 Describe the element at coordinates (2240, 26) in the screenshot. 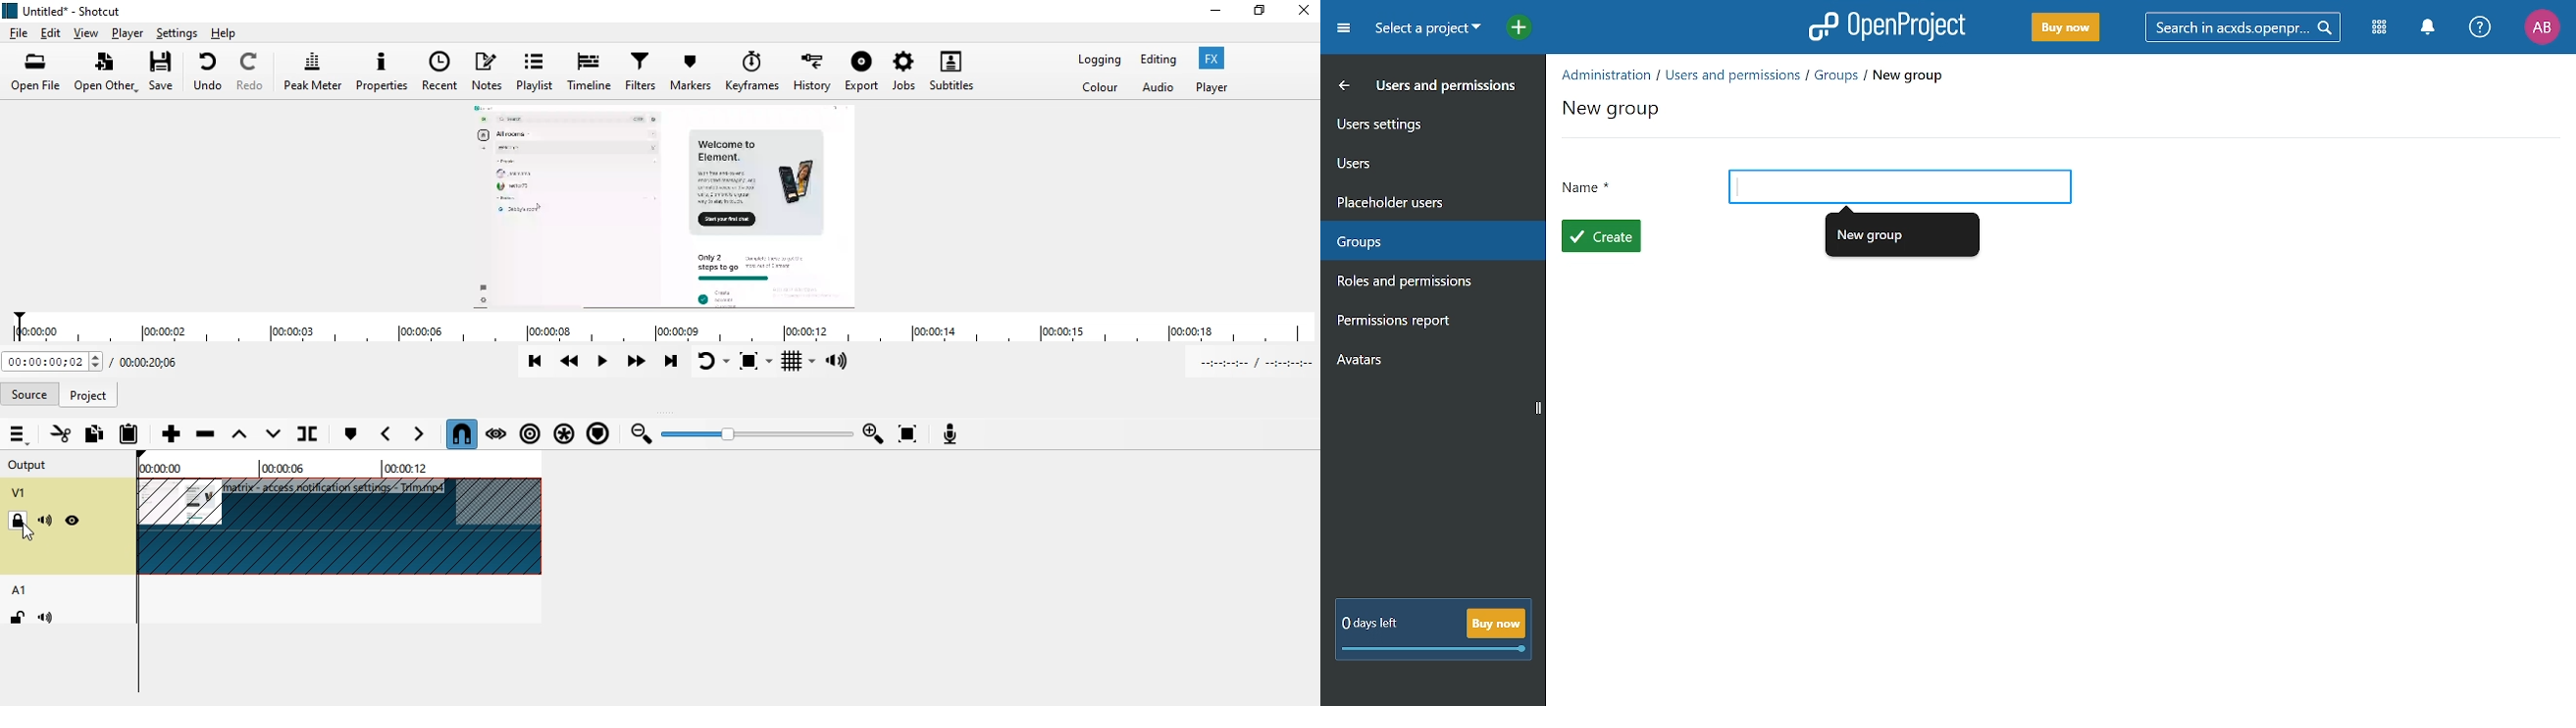

I see `search` at that location.